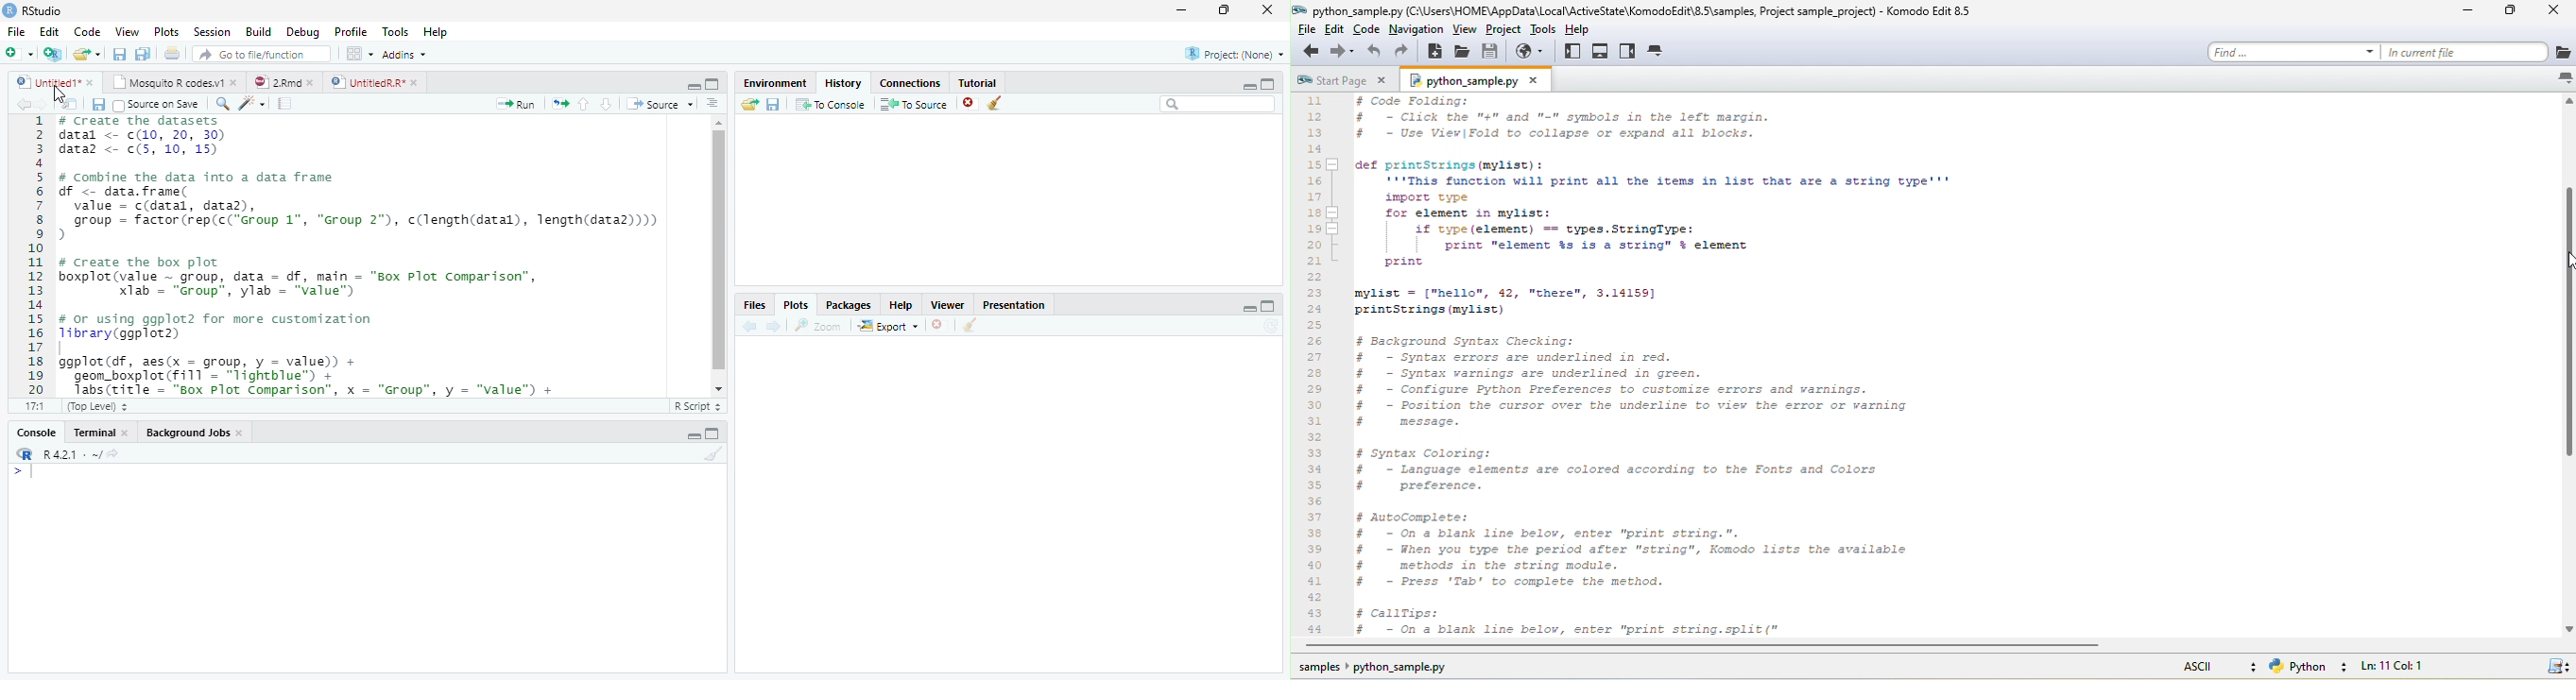  What do you see at coordinates (97, 54) in the screenshot?
I see `Open recent files` at bounding box center [97, 54].